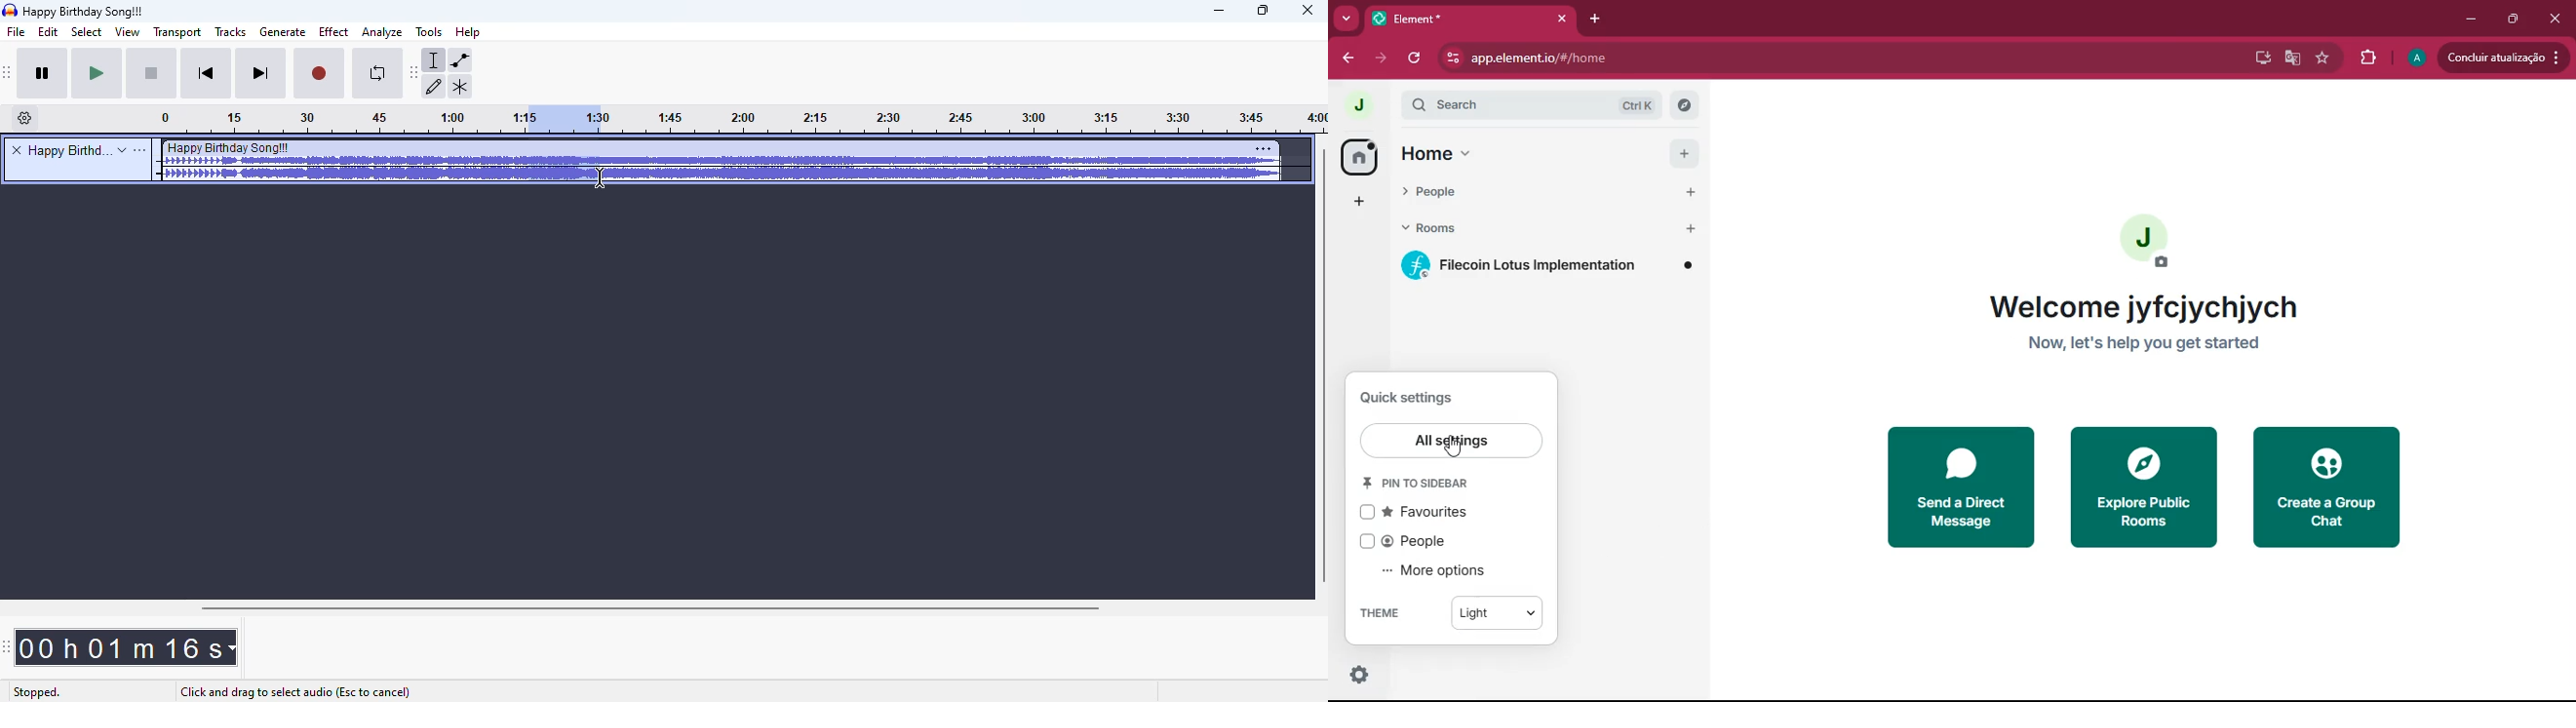  Describe the element at coordinates (1264, 148) in the screenshot. I see `settings` at that location.